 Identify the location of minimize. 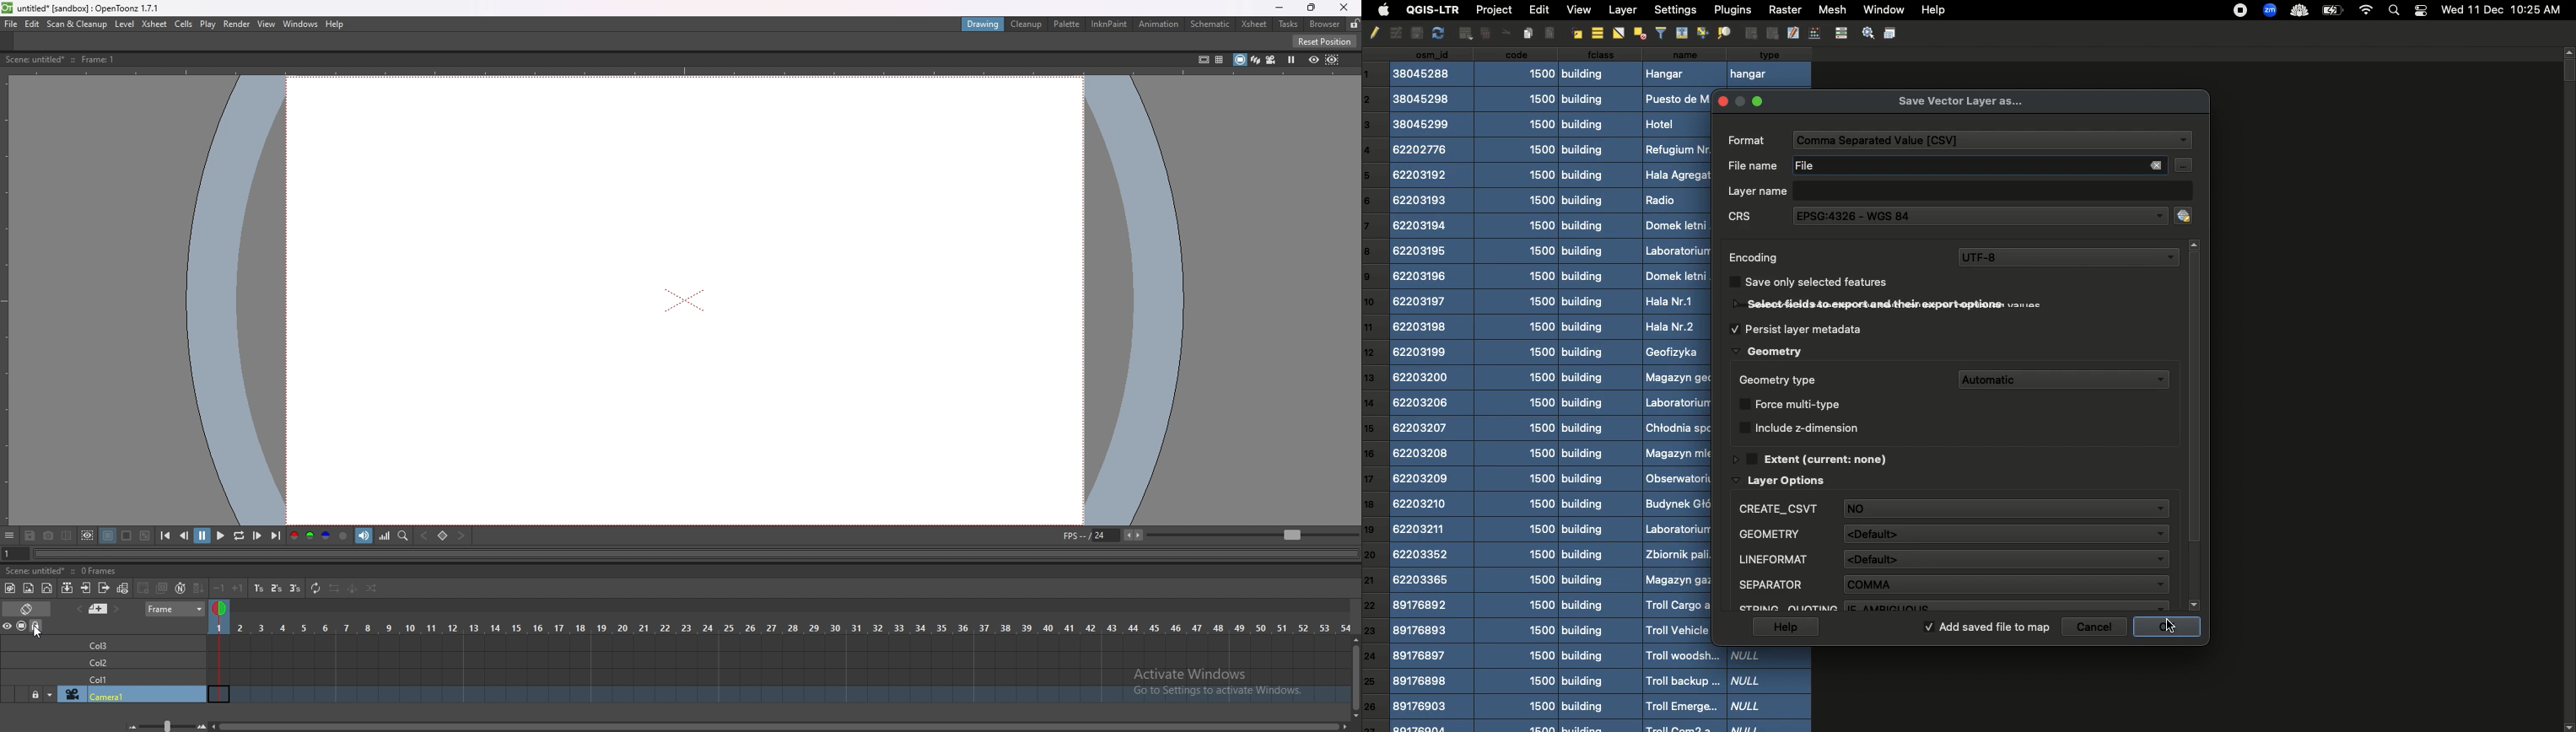
(1743, 104).